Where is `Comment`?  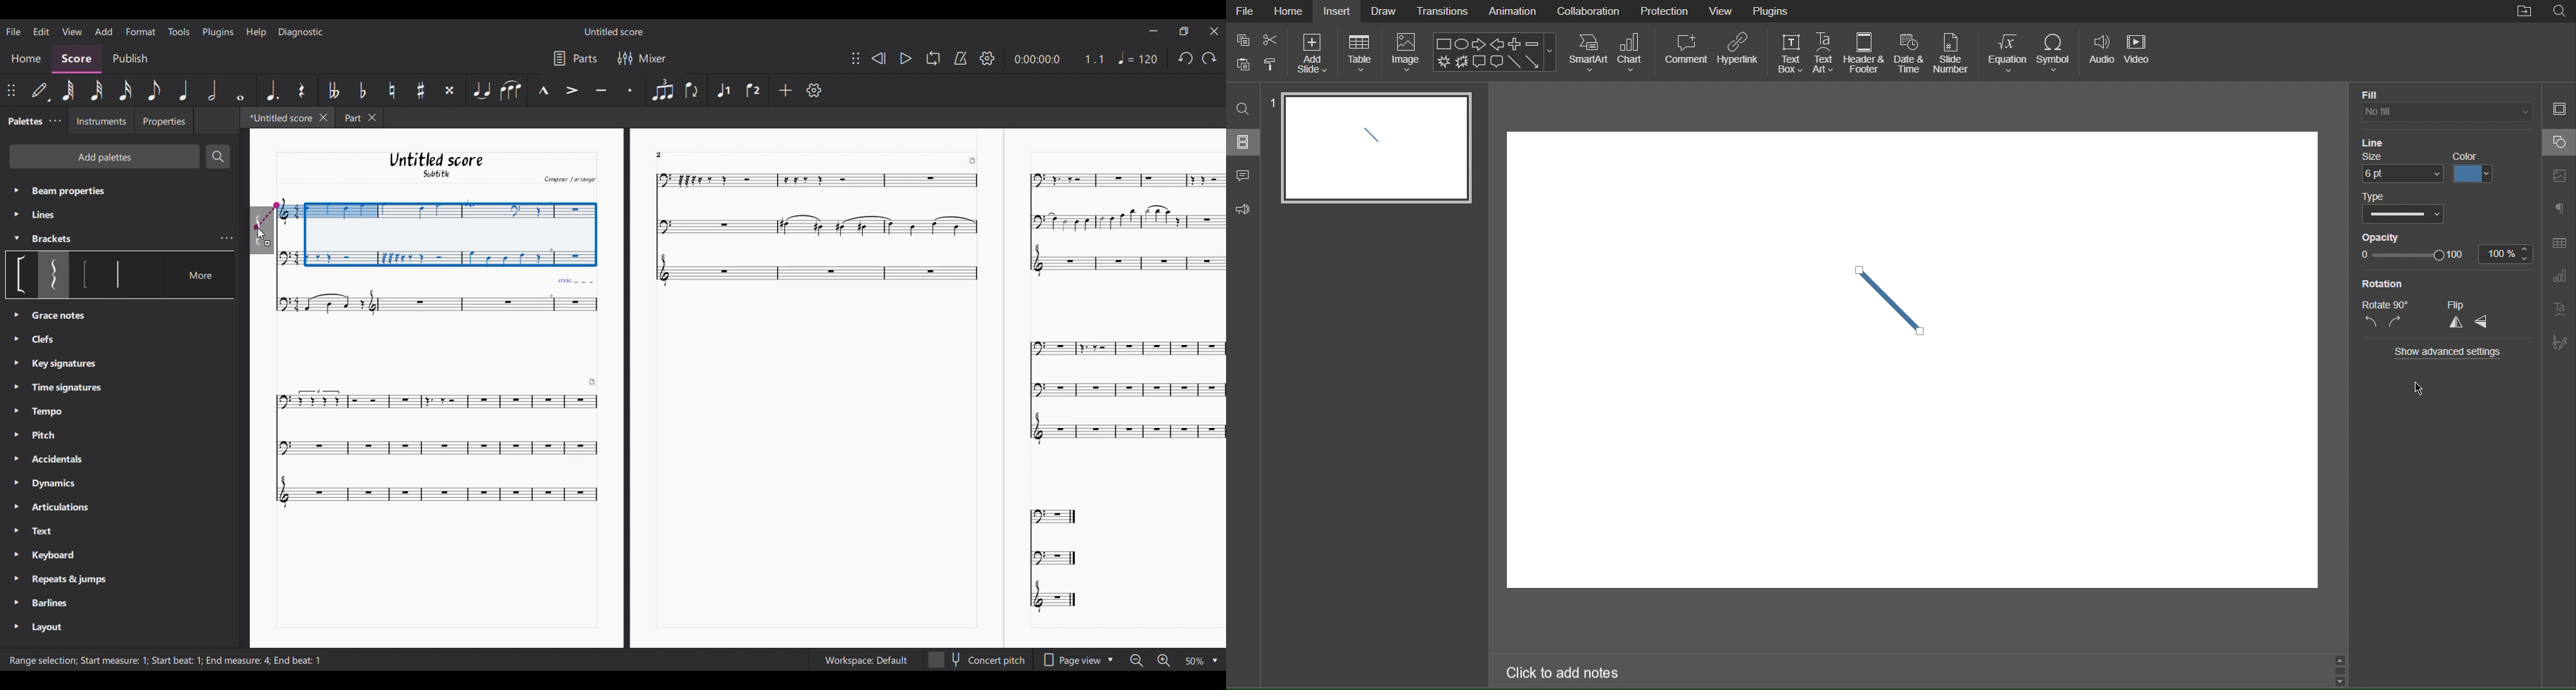
Comment is located at coordinates (1244, 177).